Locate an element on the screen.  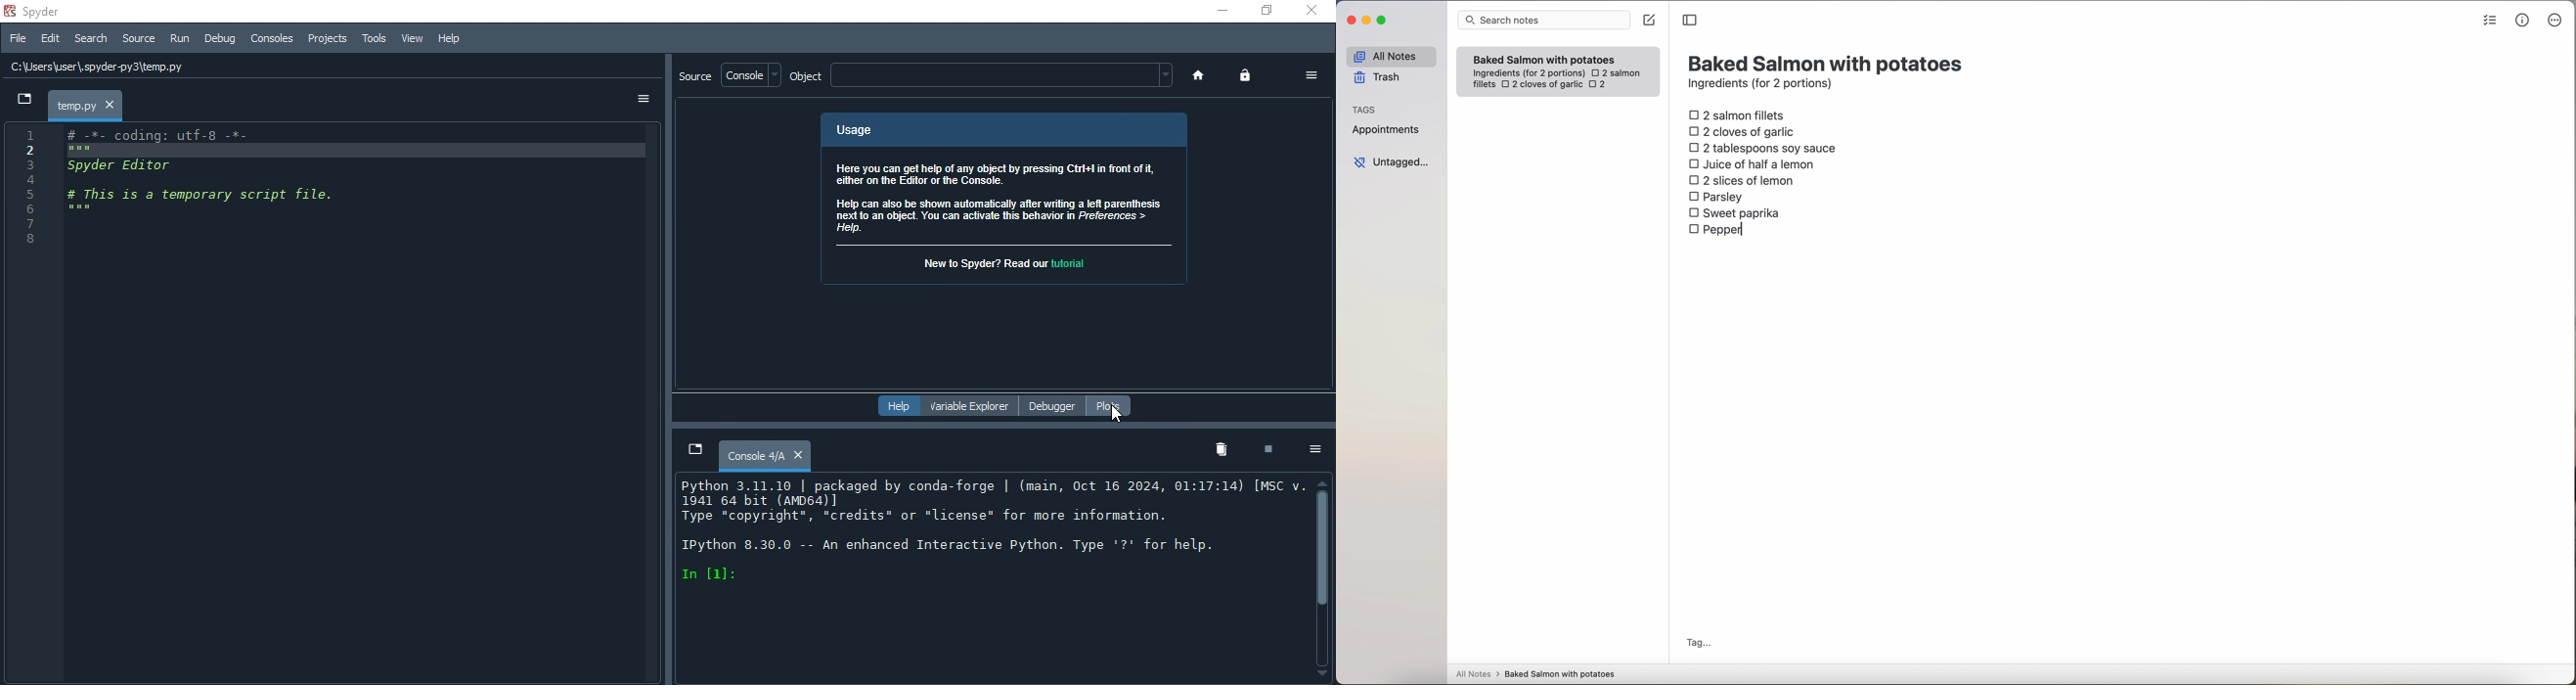
Debug is located at coordinates (218, 39).